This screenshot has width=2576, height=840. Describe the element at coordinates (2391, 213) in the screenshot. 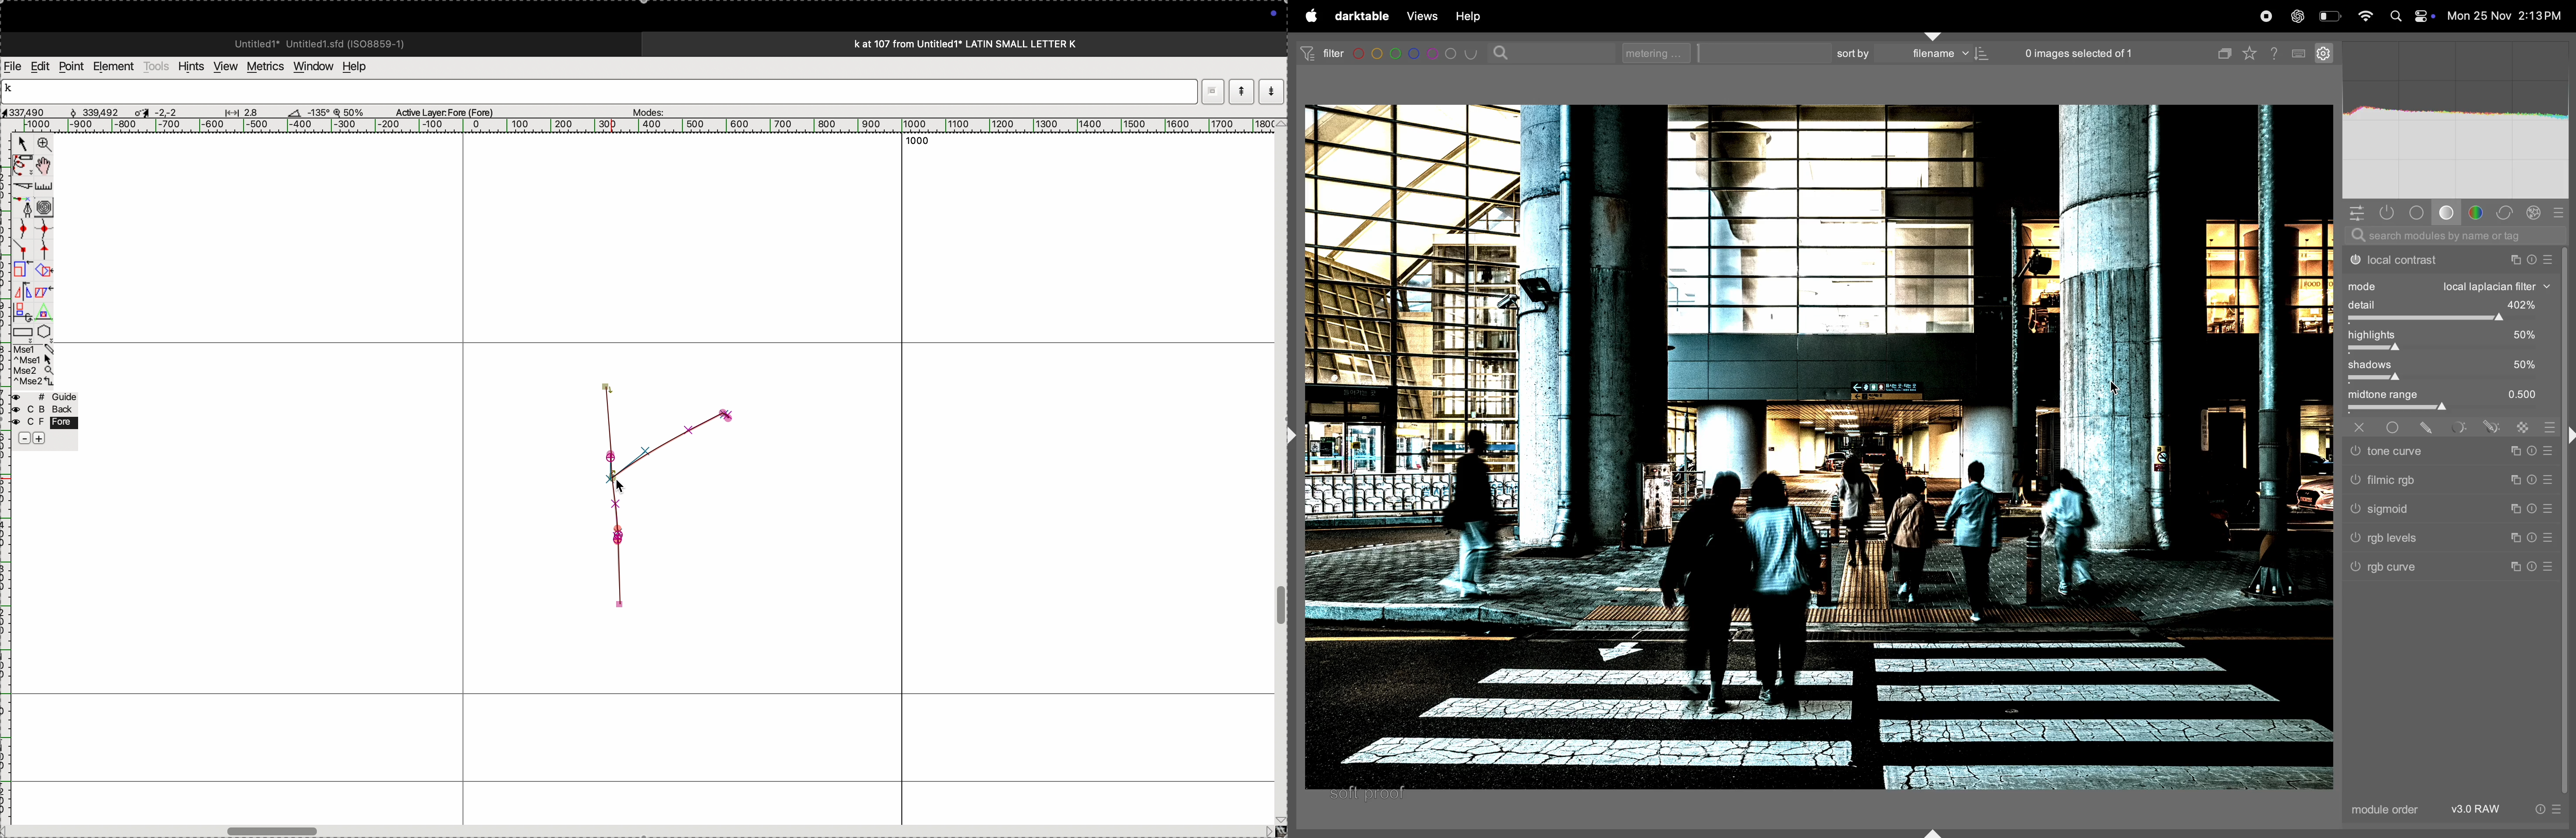

I see `shown activity` at that location.